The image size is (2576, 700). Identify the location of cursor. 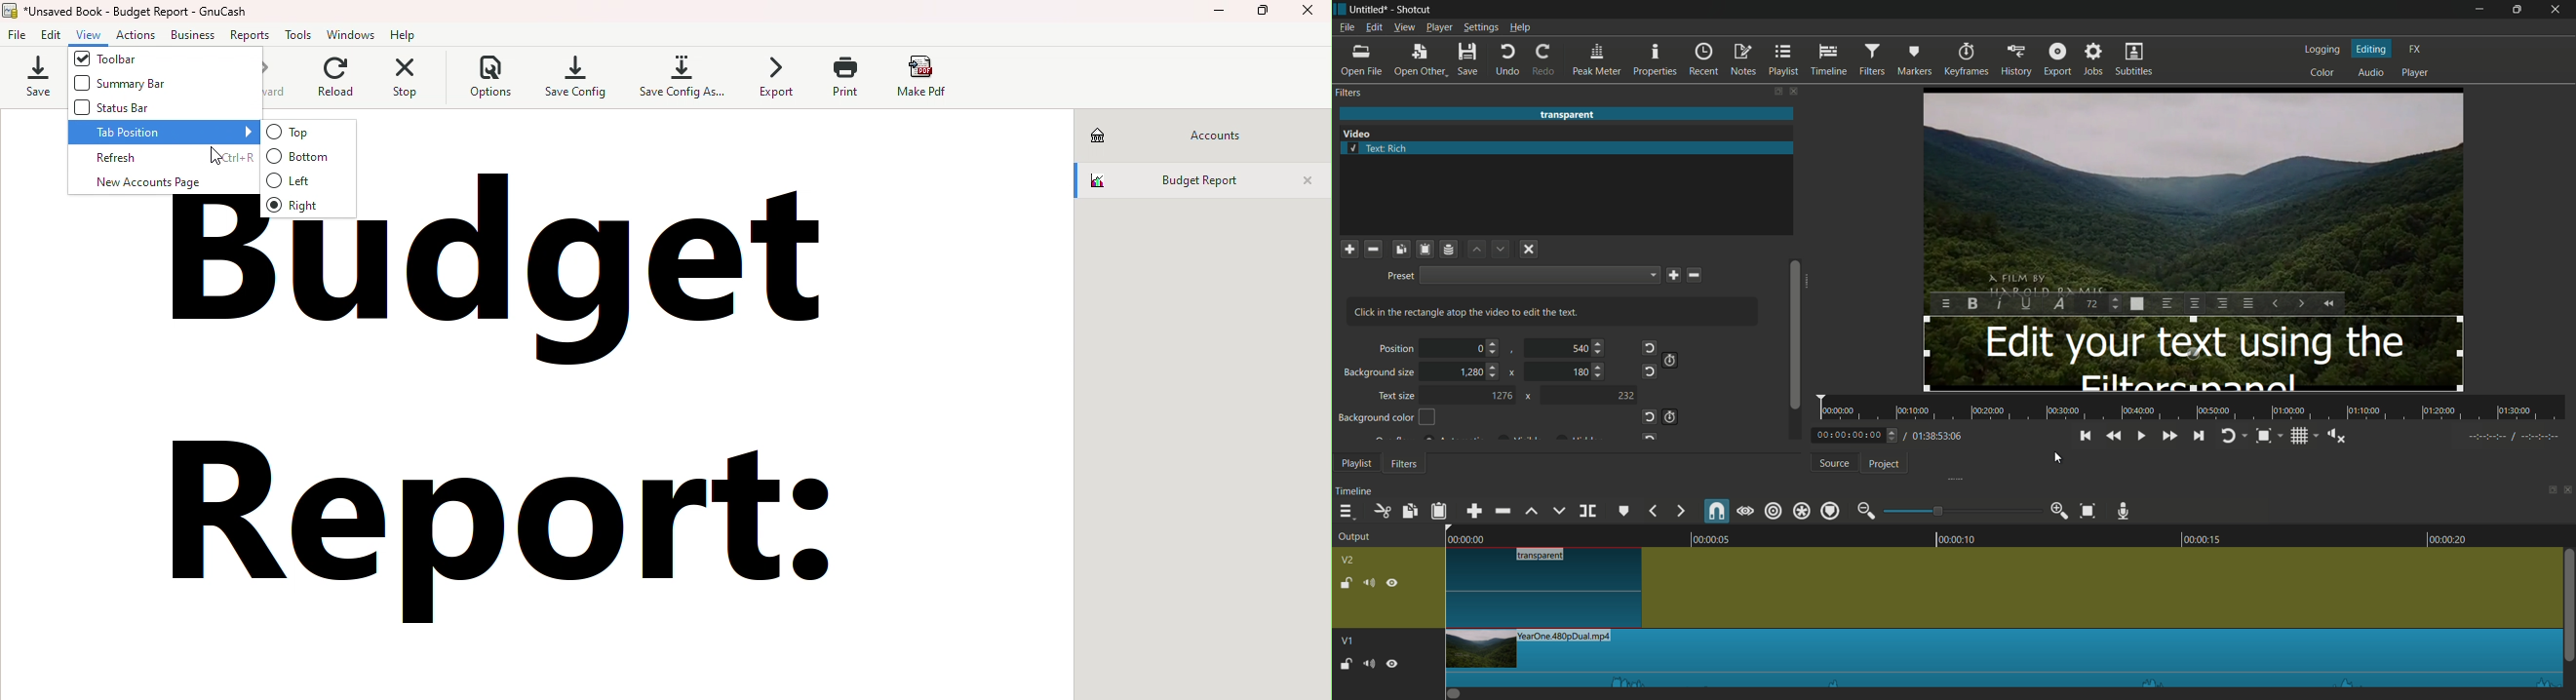
(216, 157).